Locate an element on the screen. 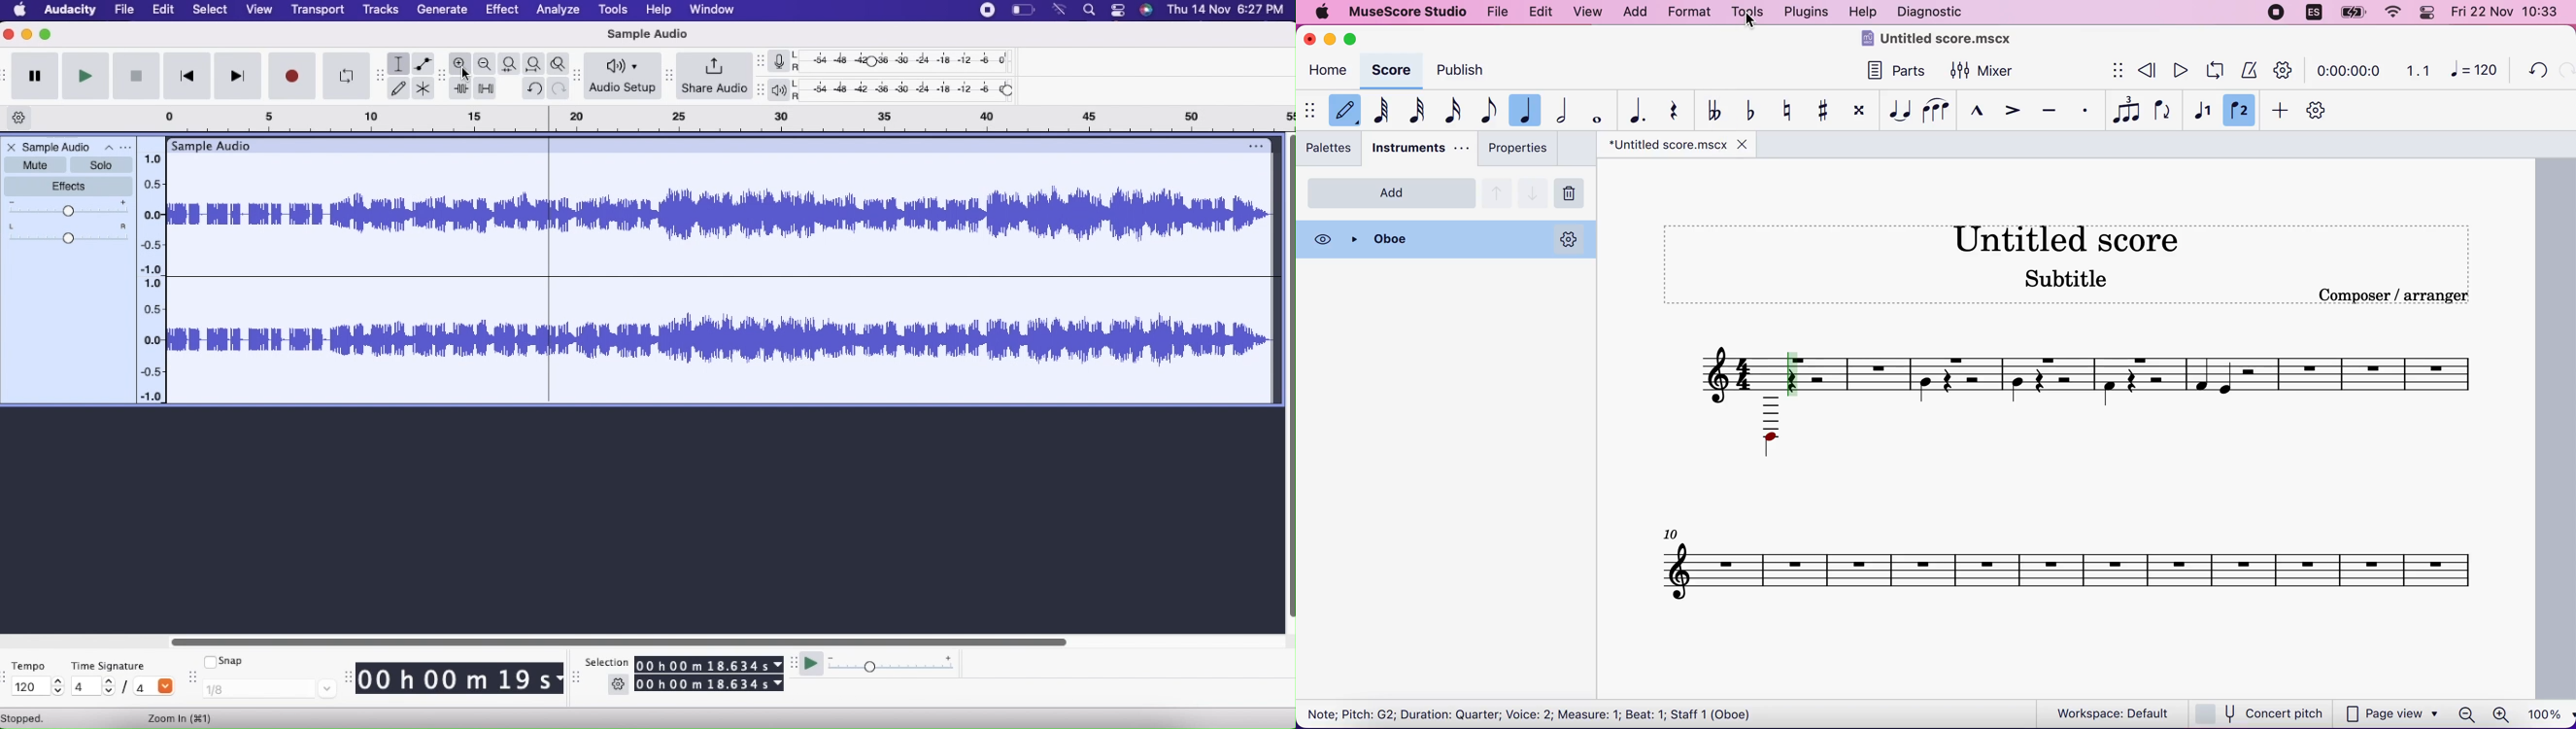 The image size is (2576, 756). untitled score is located at coordinates (2075, 433).